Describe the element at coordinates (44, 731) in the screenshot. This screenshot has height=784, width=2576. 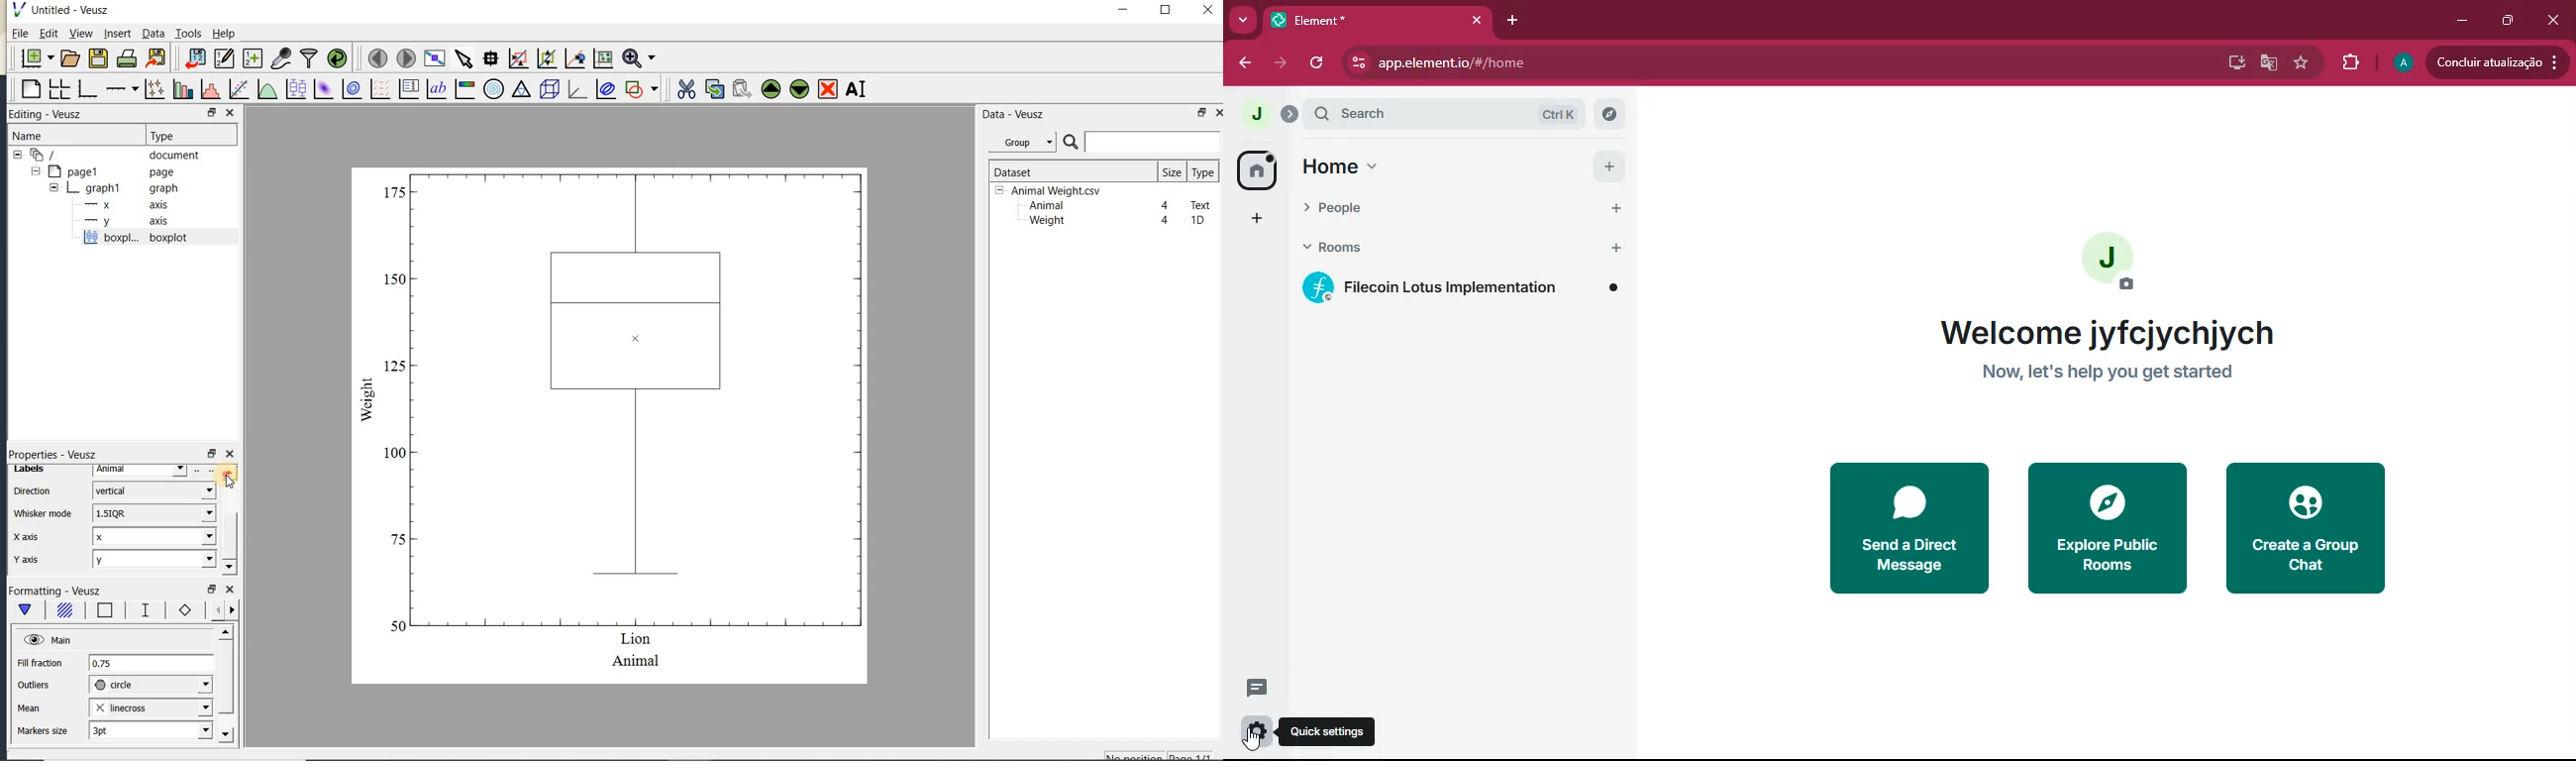
I see `markers size` at that location.